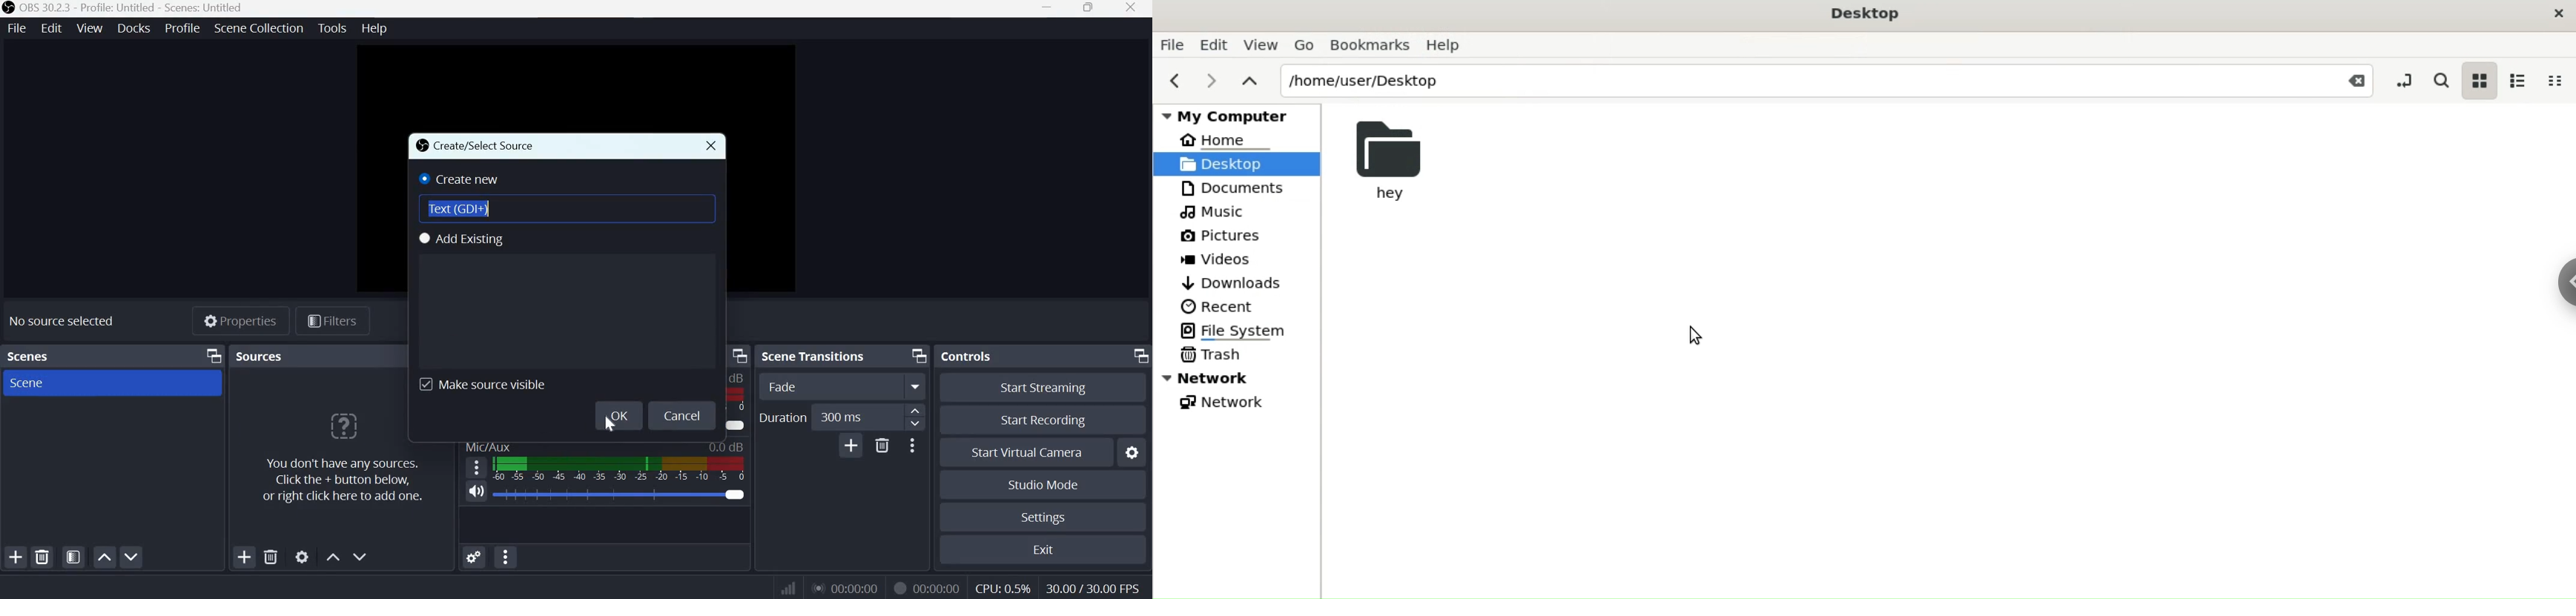  What do you see at coordinates (819, 385) in the screenshot?
I see `Fade` at bounding box center [819, 385].